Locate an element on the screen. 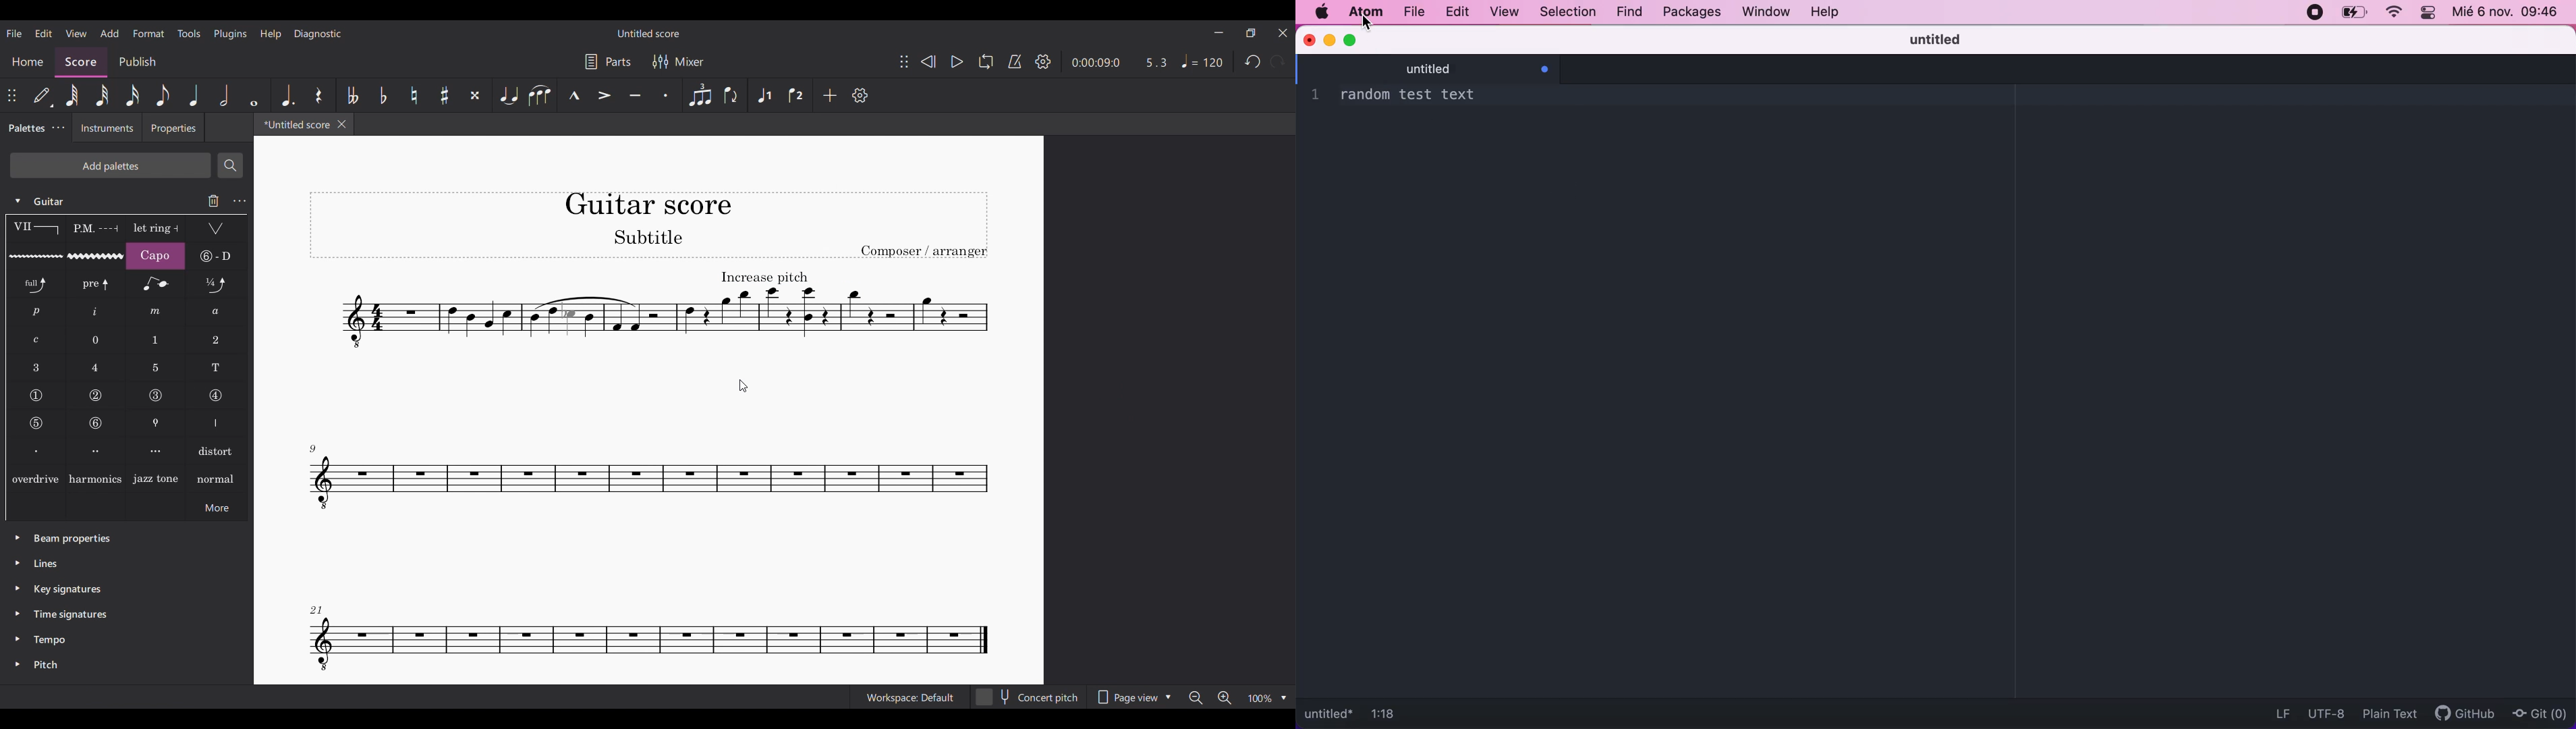 Image resolution: width=2576 pixels, height=756 pixels. Time signatures palette is located at coordinates (70, 614).